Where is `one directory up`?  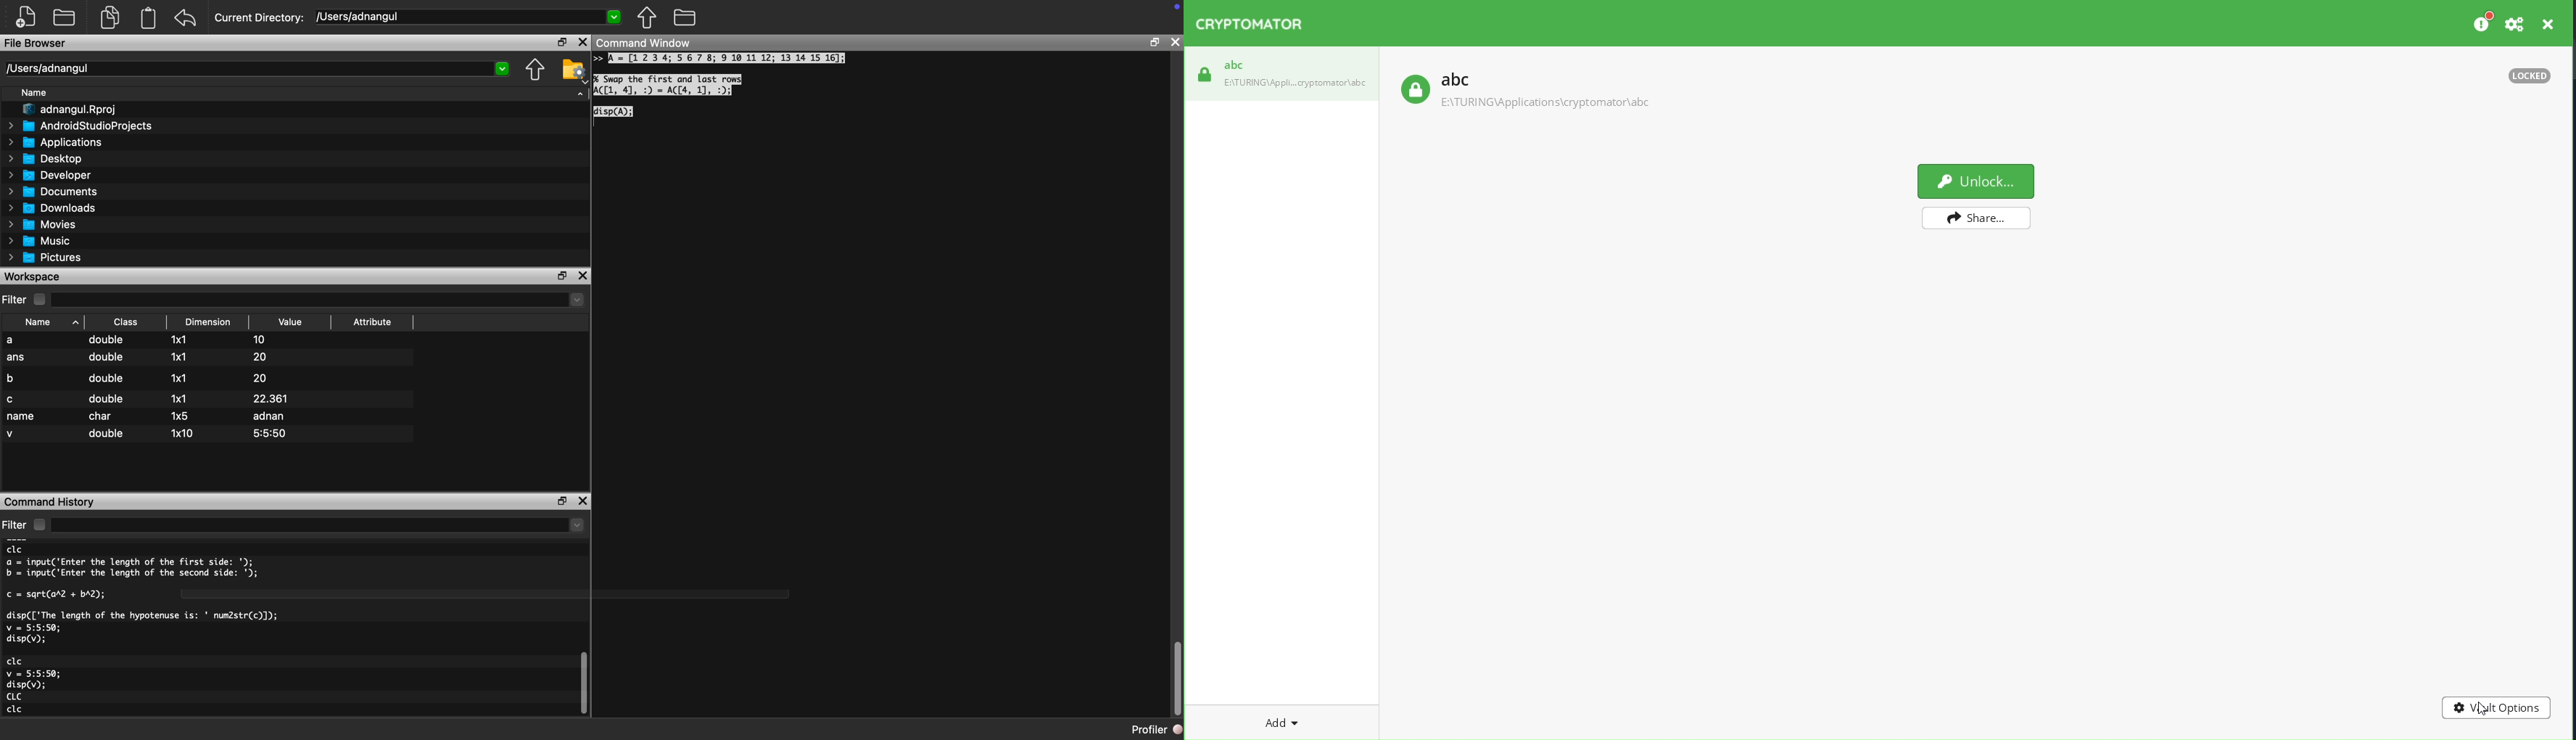
one directory up is located at coordinates (650, 20).